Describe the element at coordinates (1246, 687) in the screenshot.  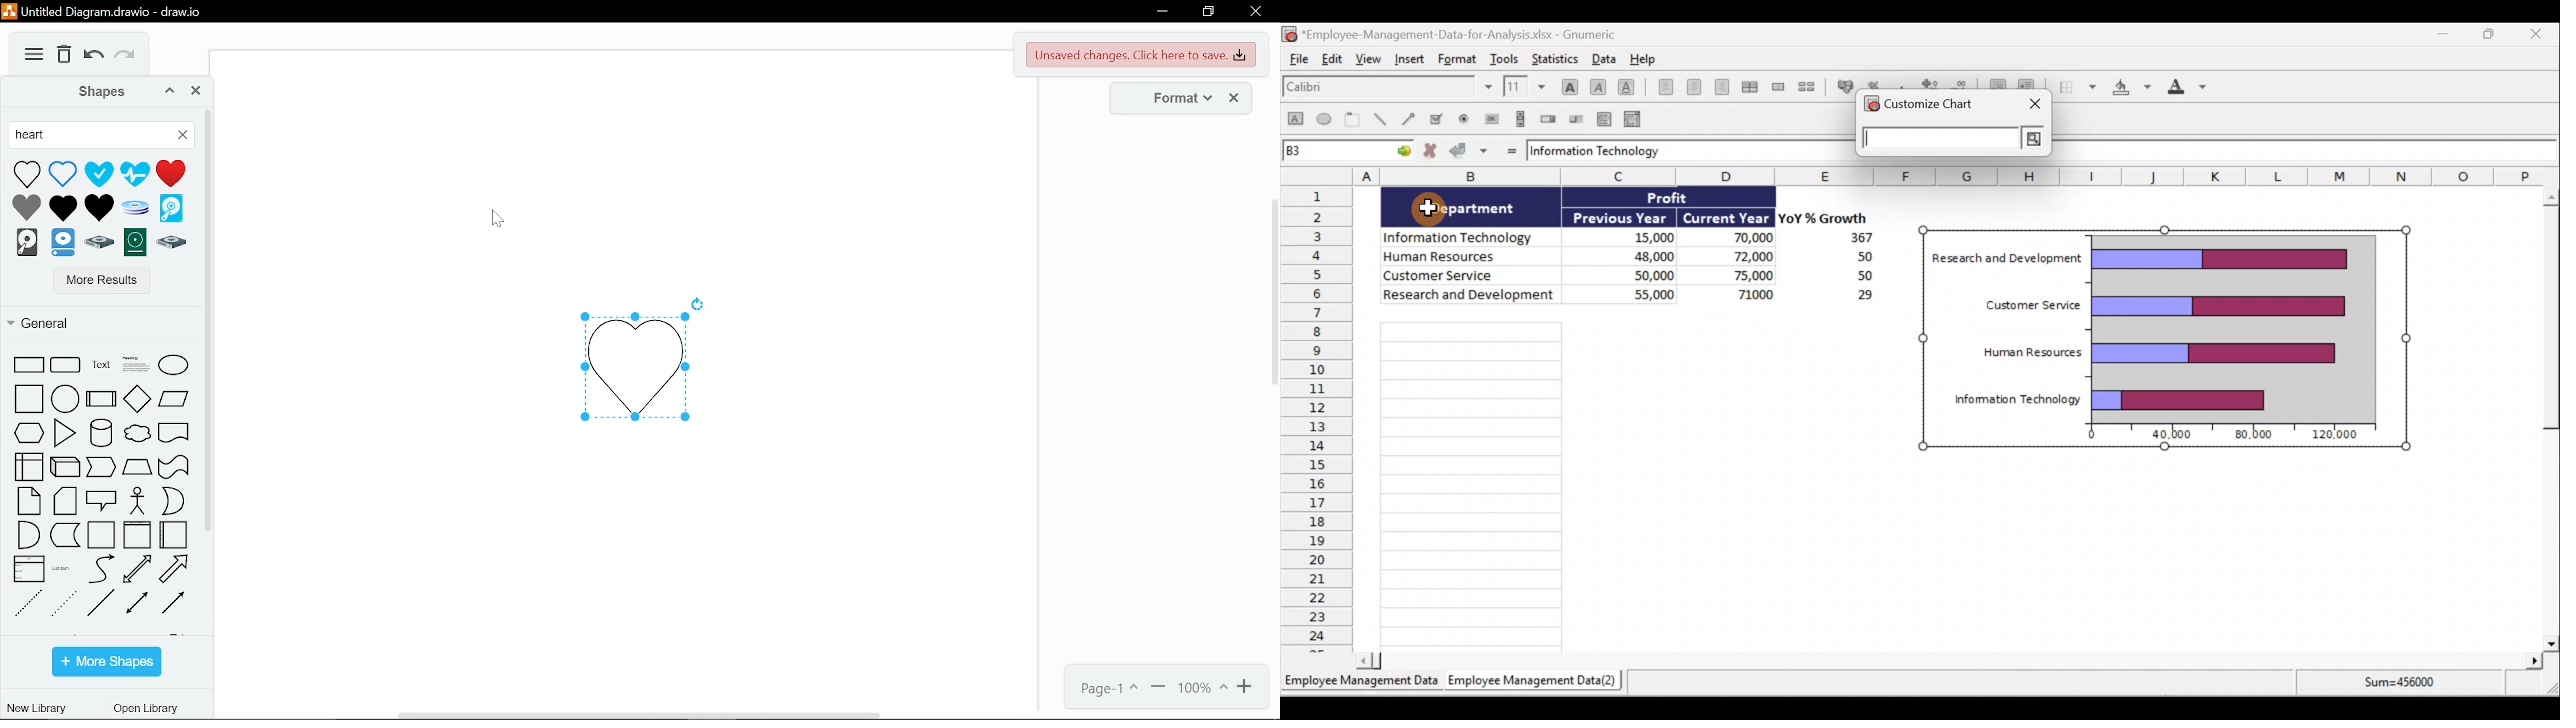
I see `zoom in` at that location.